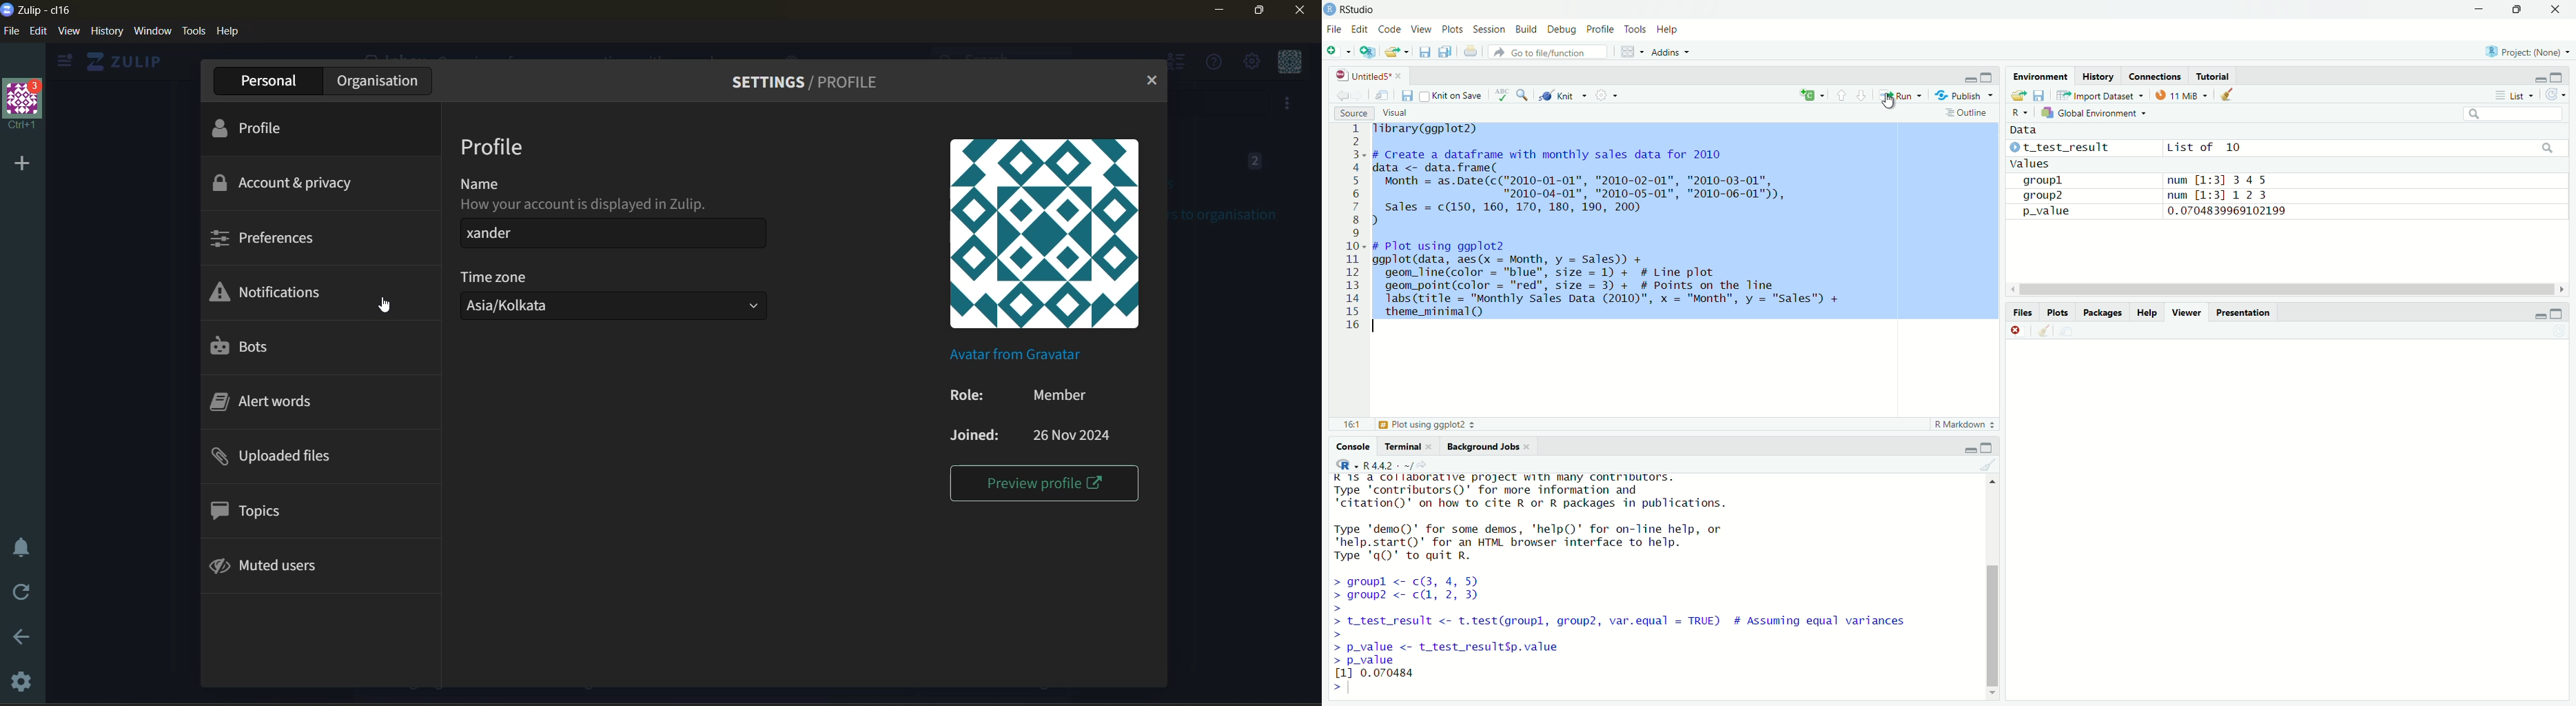 This screenshot has width=2576, height=728. Describe the element at coordinates (2150, 210) in the screenshot. I see `p_value 0.0704839969102199` at that location.